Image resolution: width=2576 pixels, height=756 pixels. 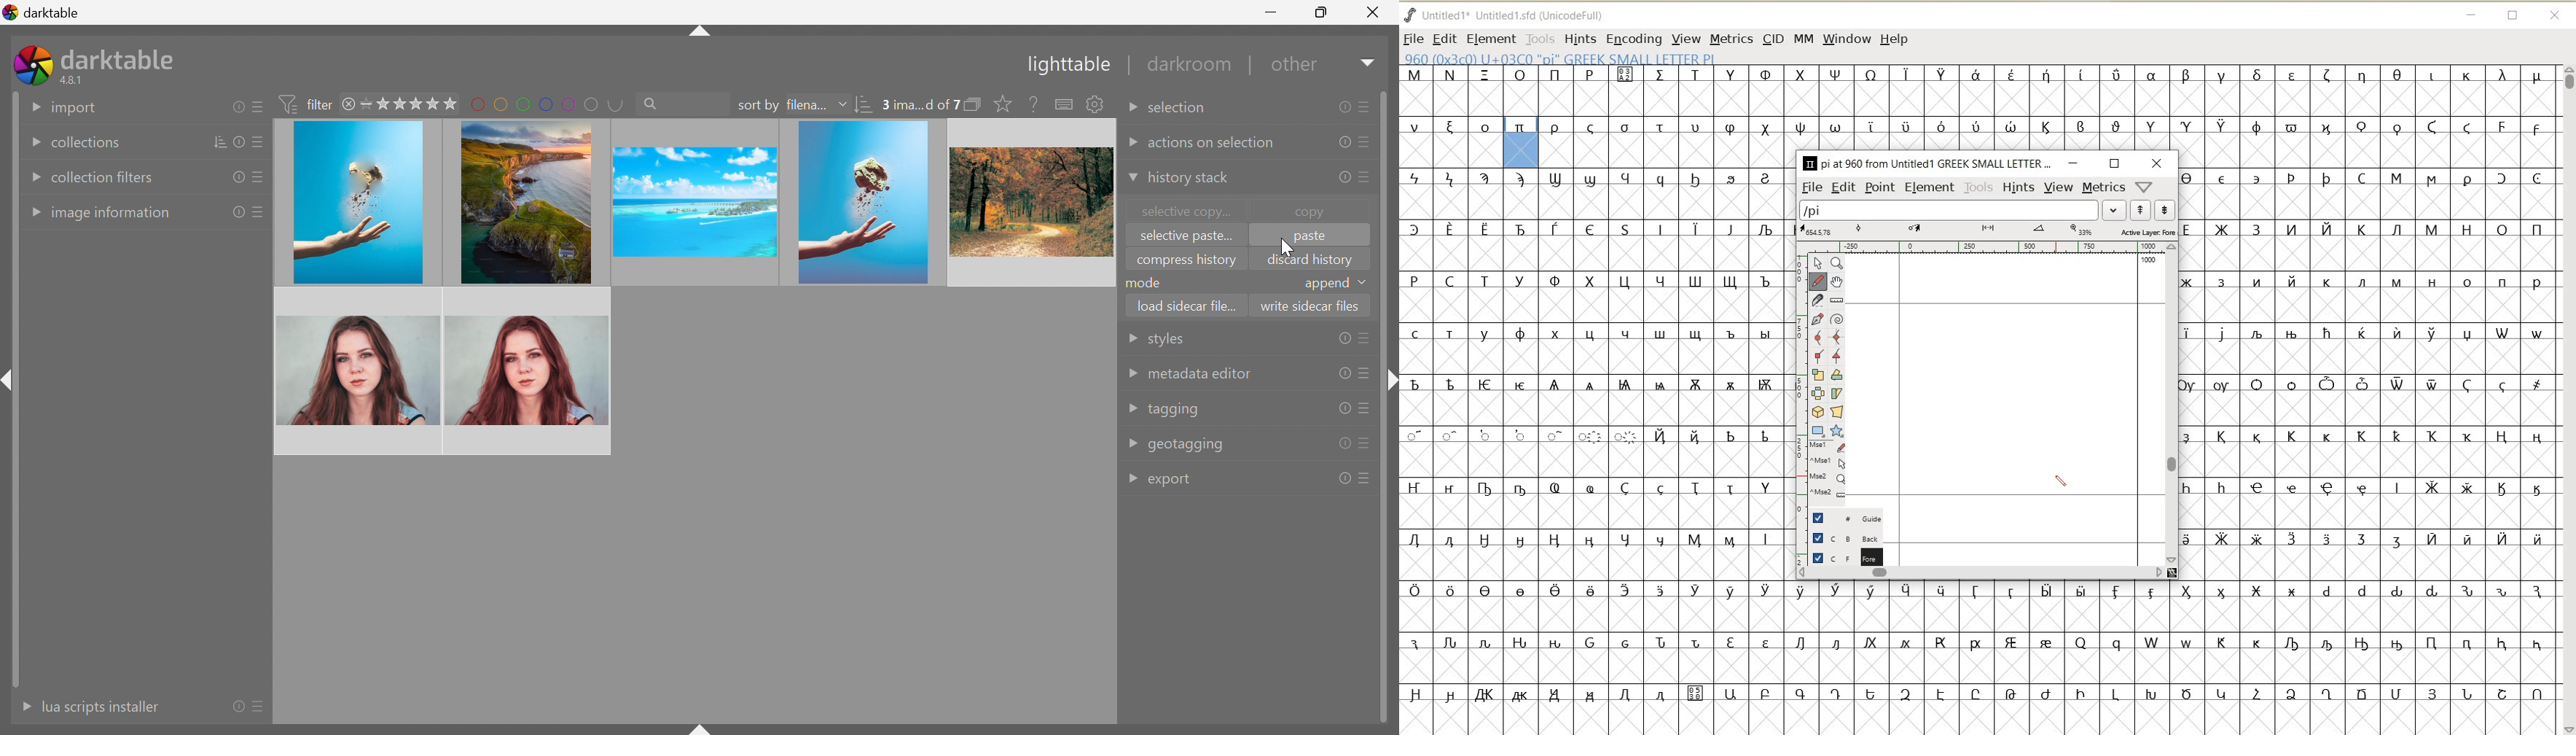 What do you see at coordinates (1164, 341) in the screenshot?
I see `styles` at bounding box center [1164, 341].